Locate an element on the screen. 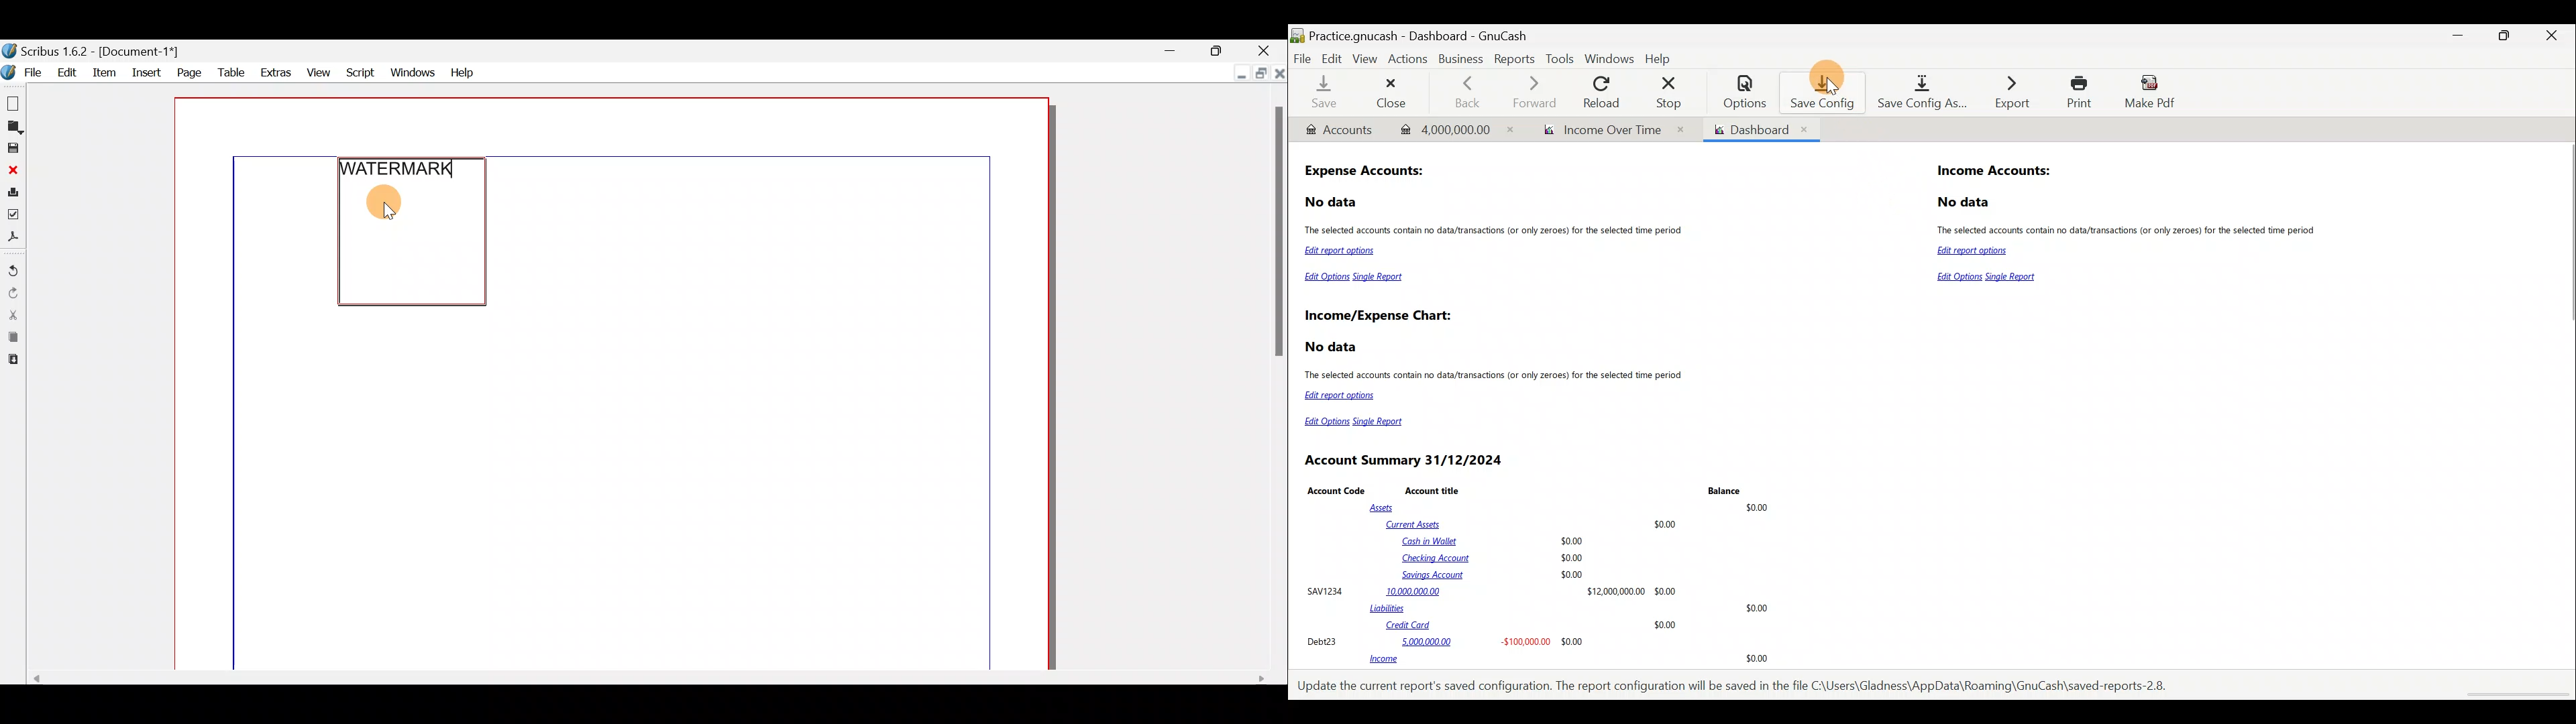 This screenshot has width=2576, height=728. Close is located at coordinates (2553, 38).